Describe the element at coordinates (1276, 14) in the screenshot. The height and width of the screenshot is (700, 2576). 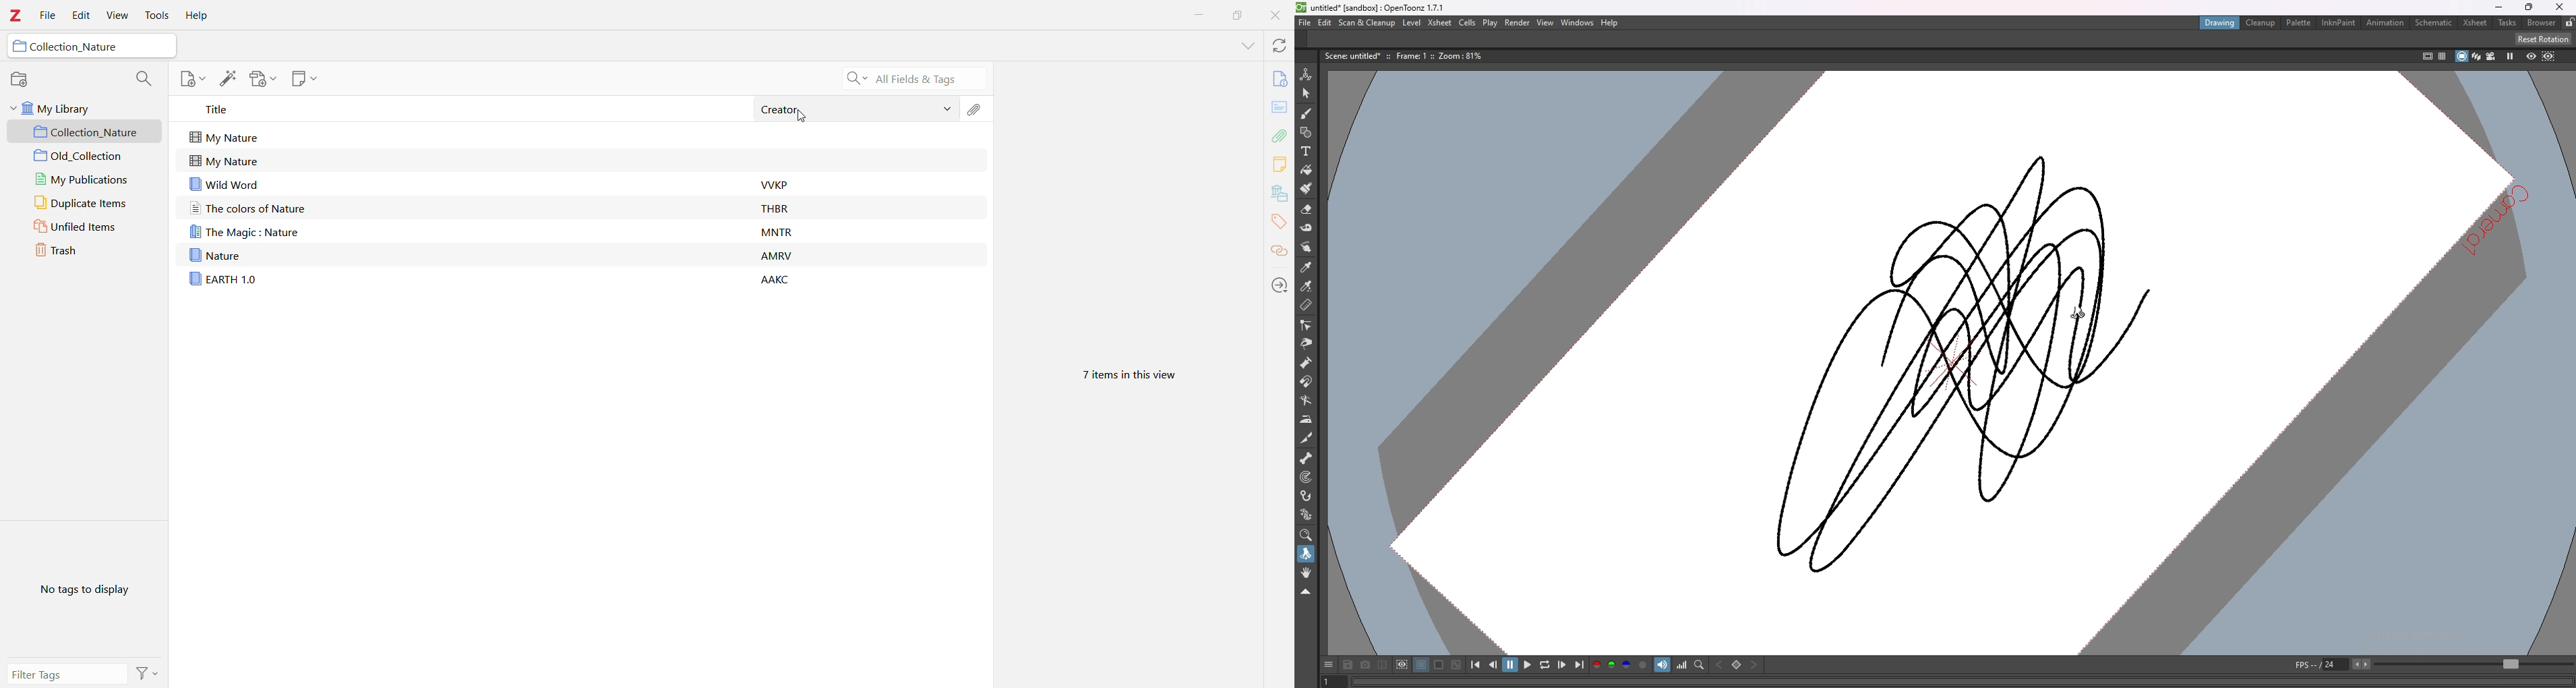
I see `Close` at that location.